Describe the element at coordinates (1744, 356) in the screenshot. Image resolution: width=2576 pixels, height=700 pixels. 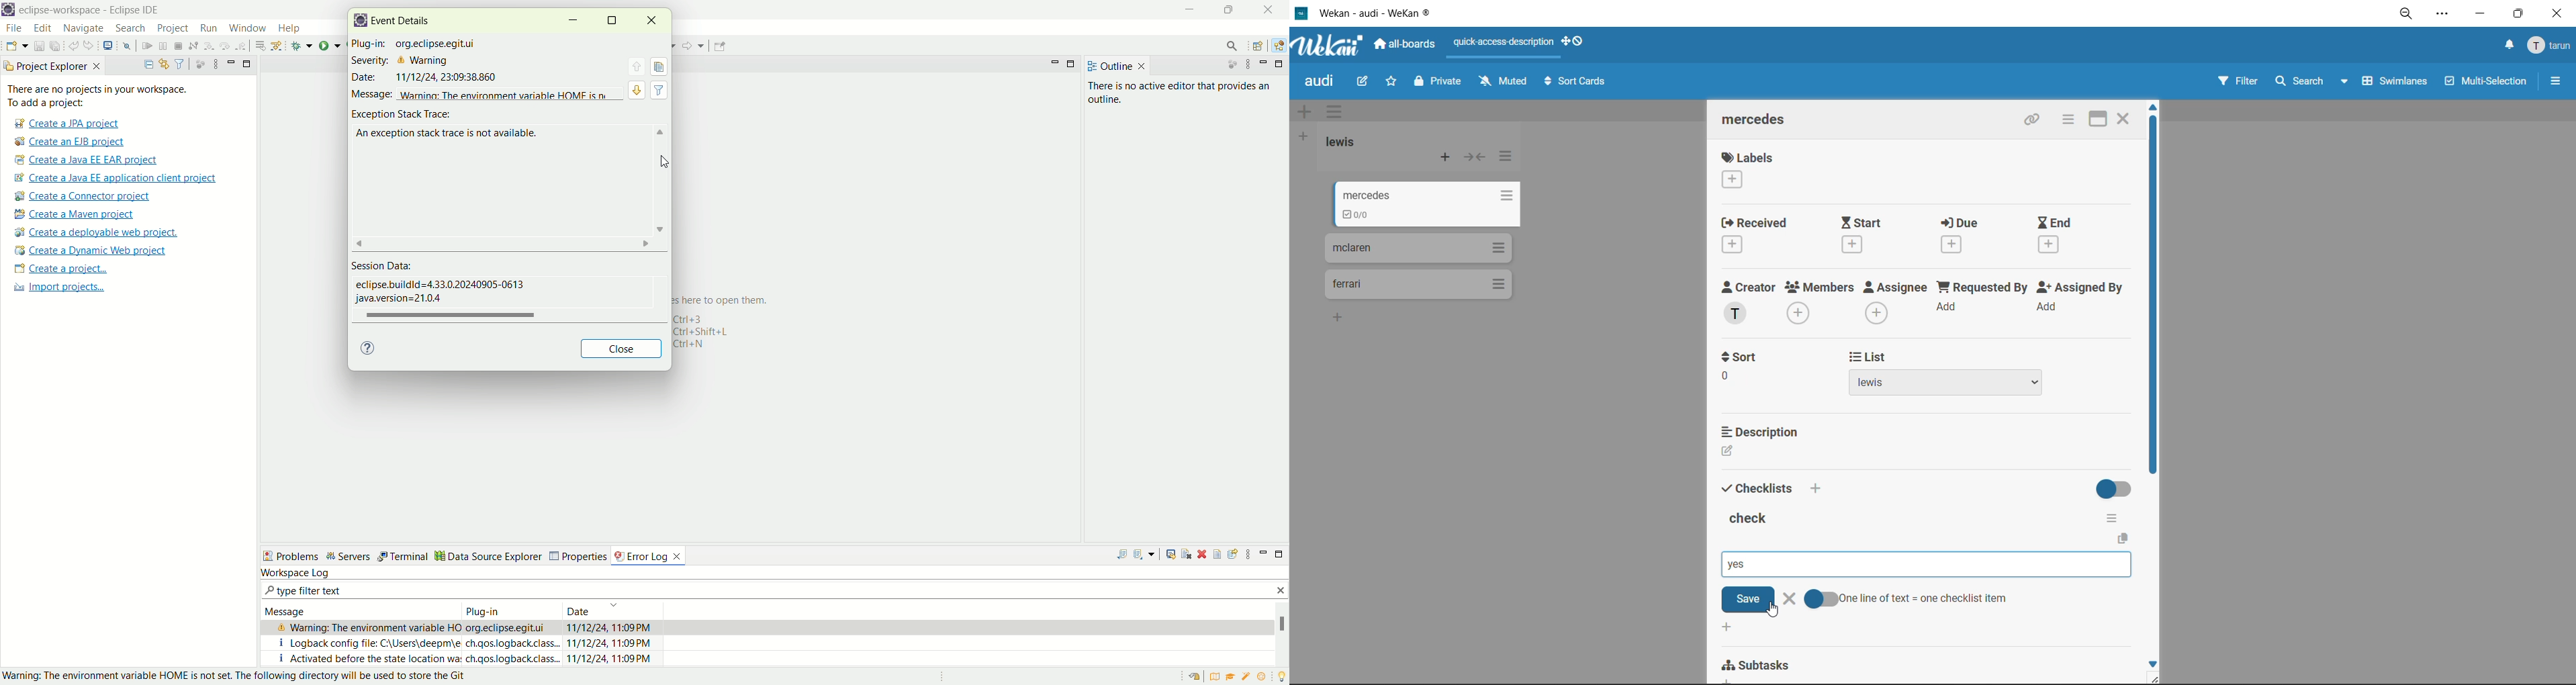
I see `t` at that location.